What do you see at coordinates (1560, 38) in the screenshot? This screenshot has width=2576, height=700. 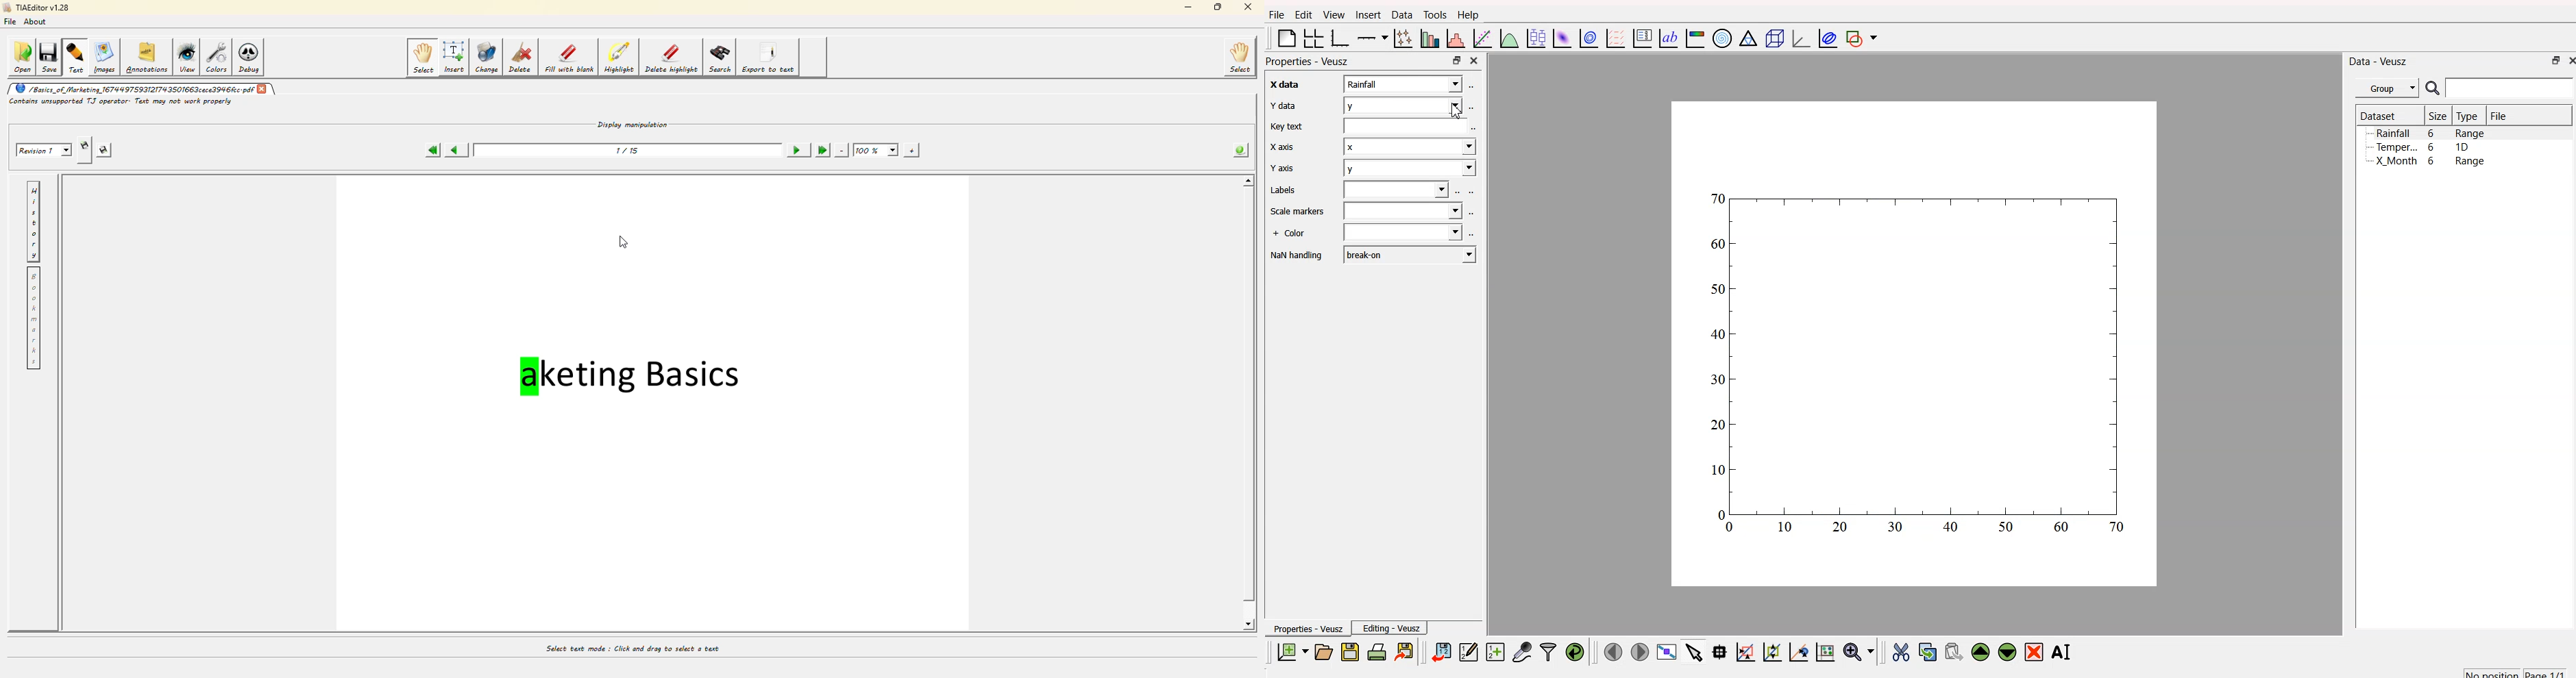 I see `plot dataset` at bounding box center [1560, 38].